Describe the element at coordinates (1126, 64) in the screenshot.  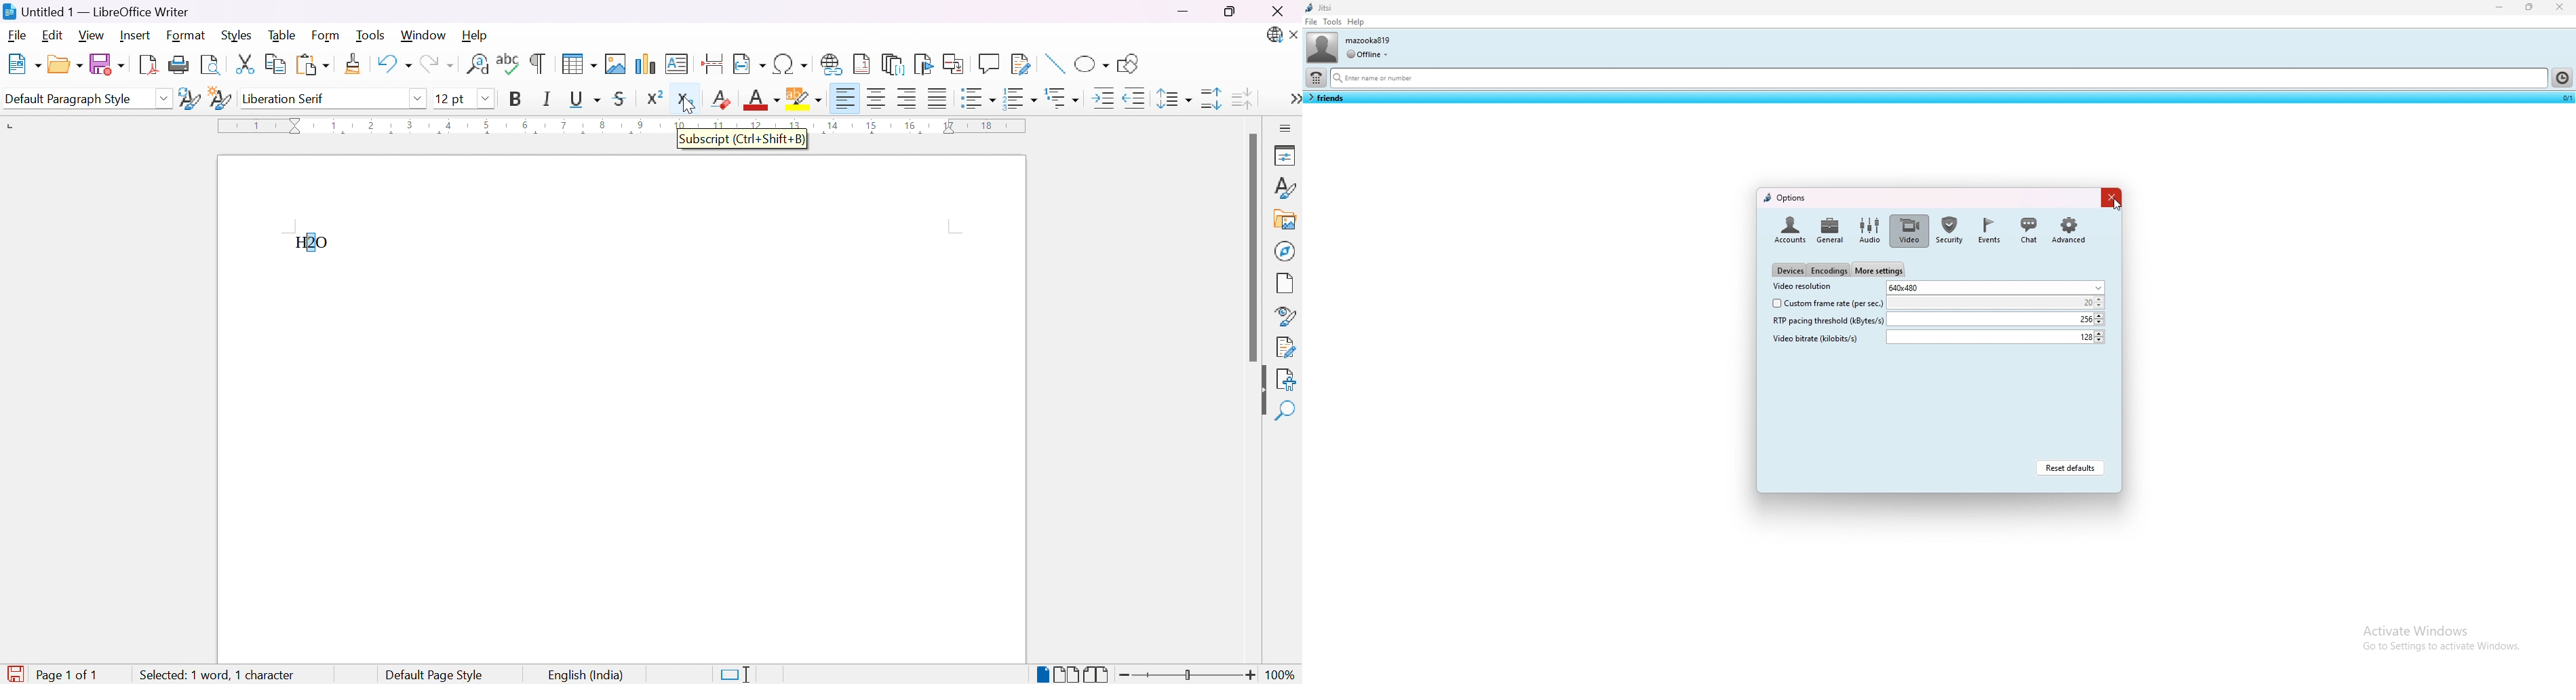
I see `Show draw functions` at that location.